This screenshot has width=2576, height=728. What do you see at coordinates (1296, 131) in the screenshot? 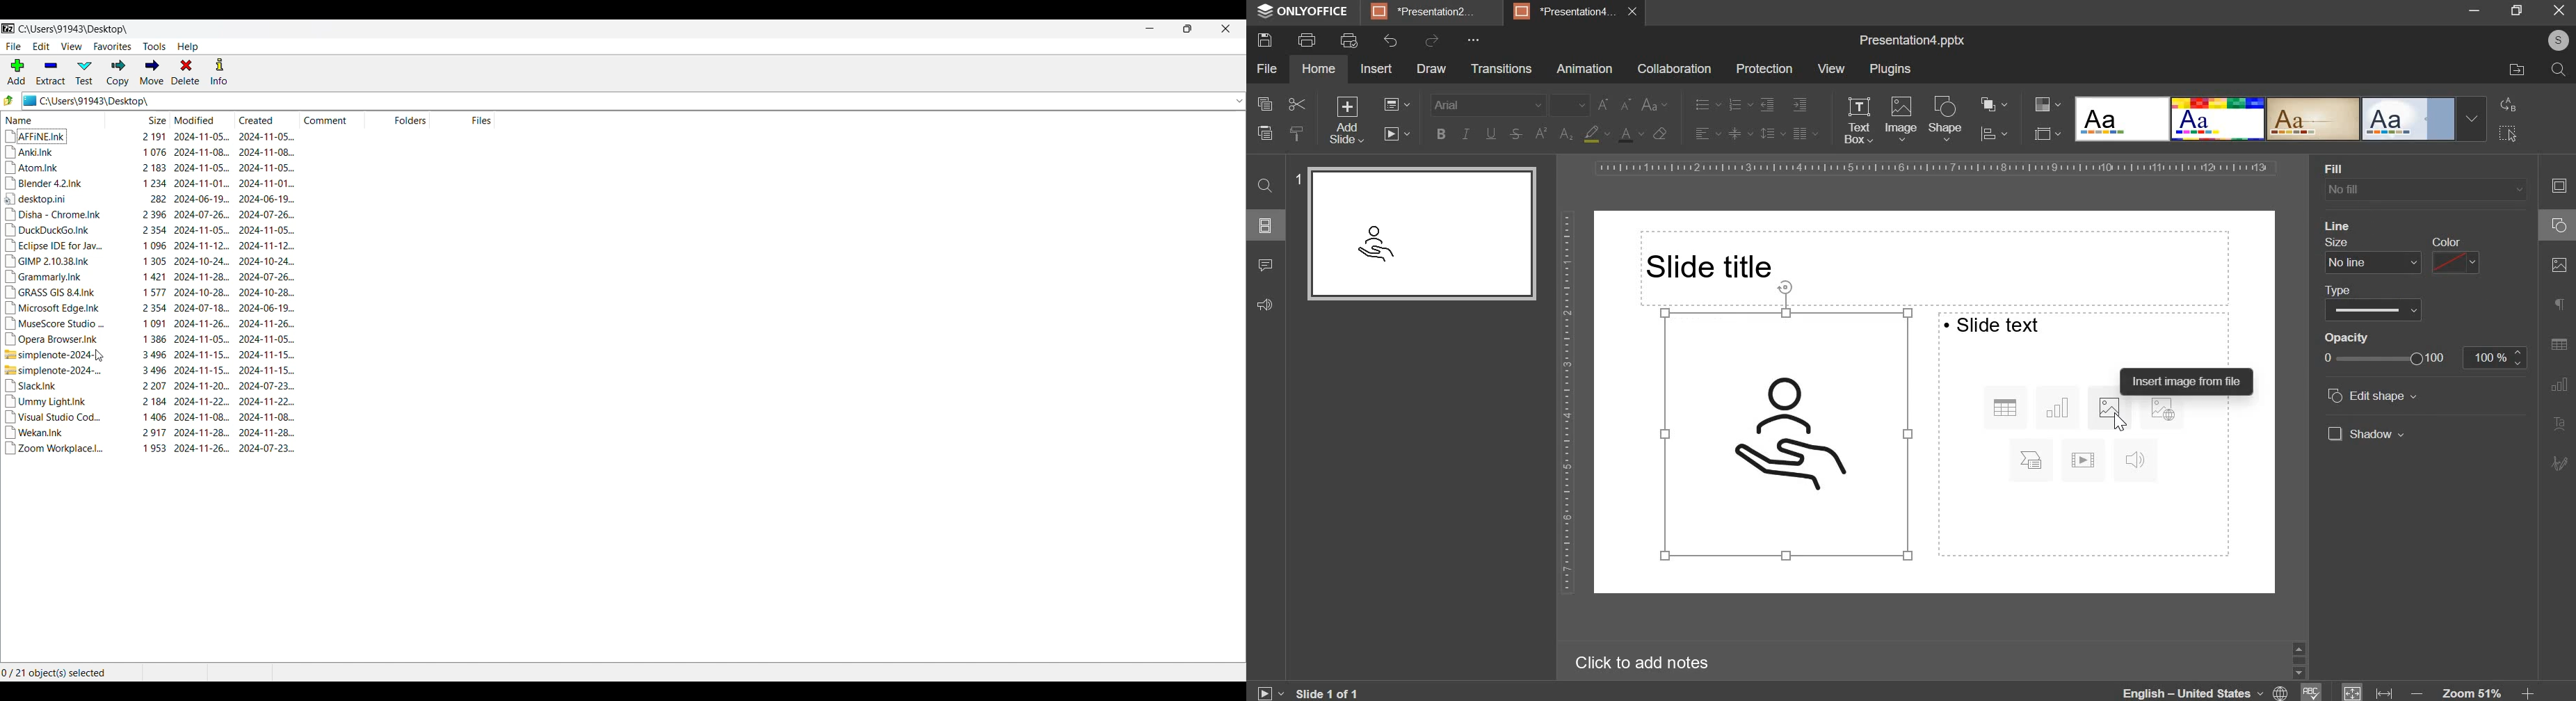
I see `copy style` at bounding box center [1296, 131].